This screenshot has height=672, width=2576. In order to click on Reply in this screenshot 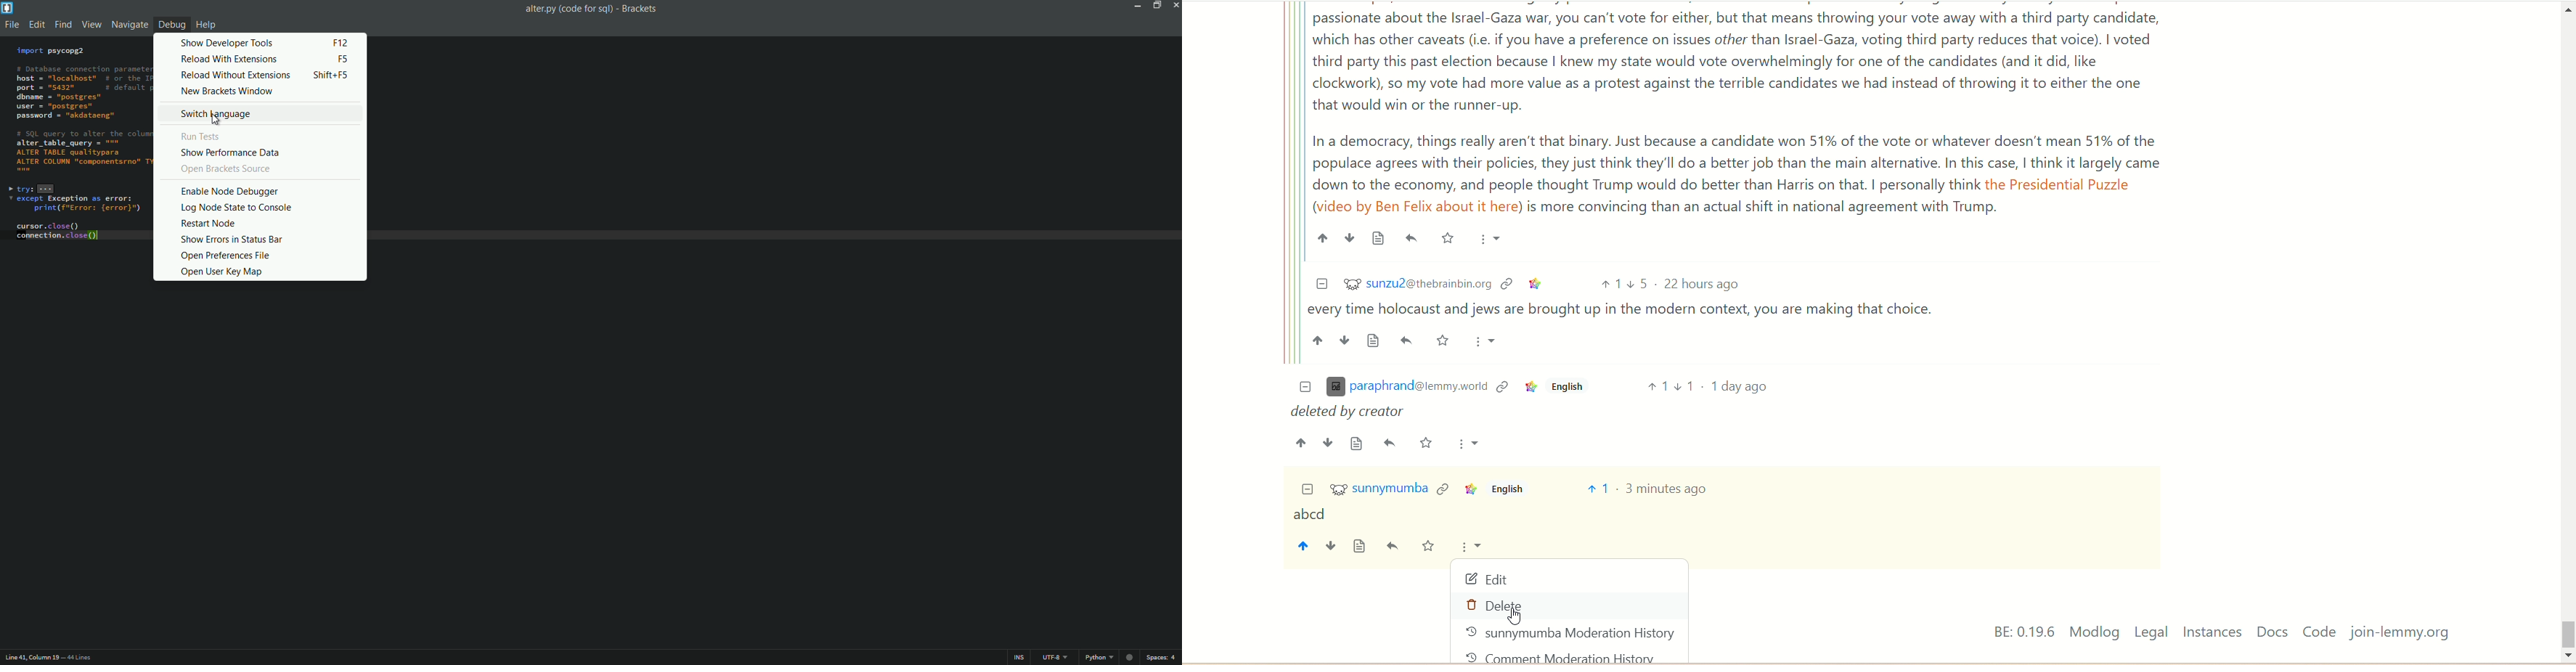, I will do `click(1390, 443)`.